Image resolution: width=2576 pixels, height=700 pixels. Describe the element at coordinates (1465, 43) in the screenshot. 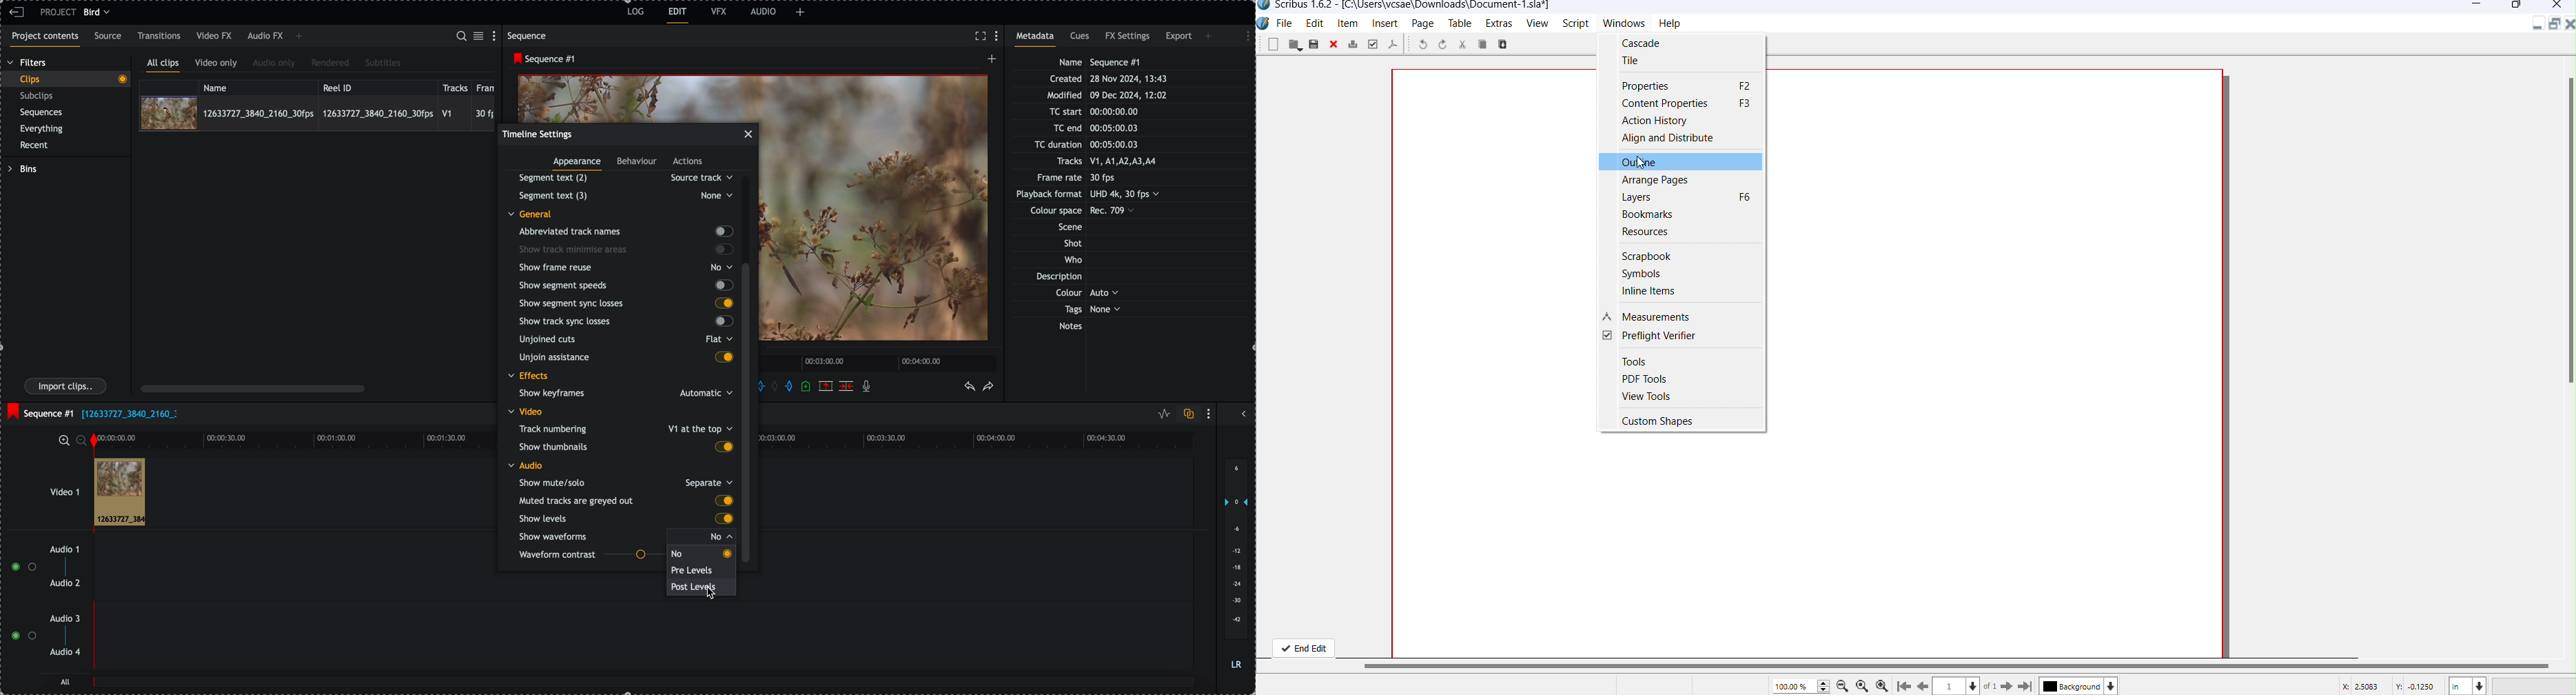

I see `` at that location.